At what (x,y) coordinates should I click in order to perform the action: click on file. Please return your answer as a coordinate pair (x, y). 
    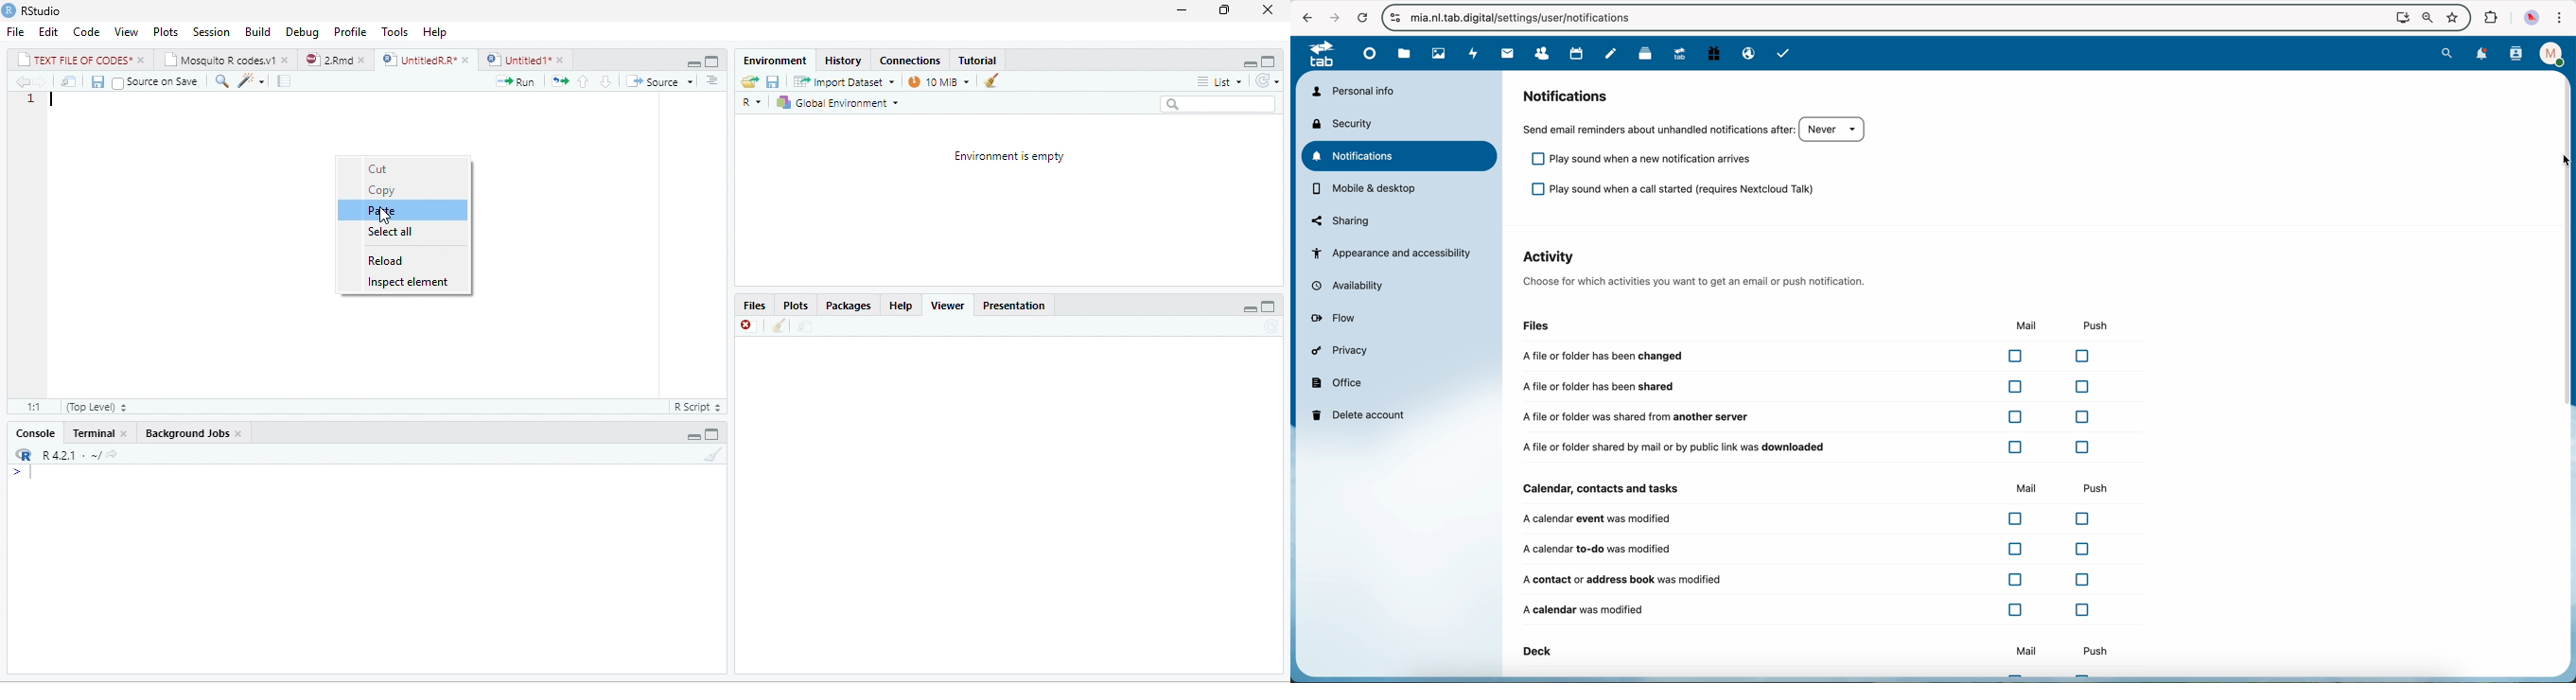
    Looking at the image, I should click on (1404, 54).